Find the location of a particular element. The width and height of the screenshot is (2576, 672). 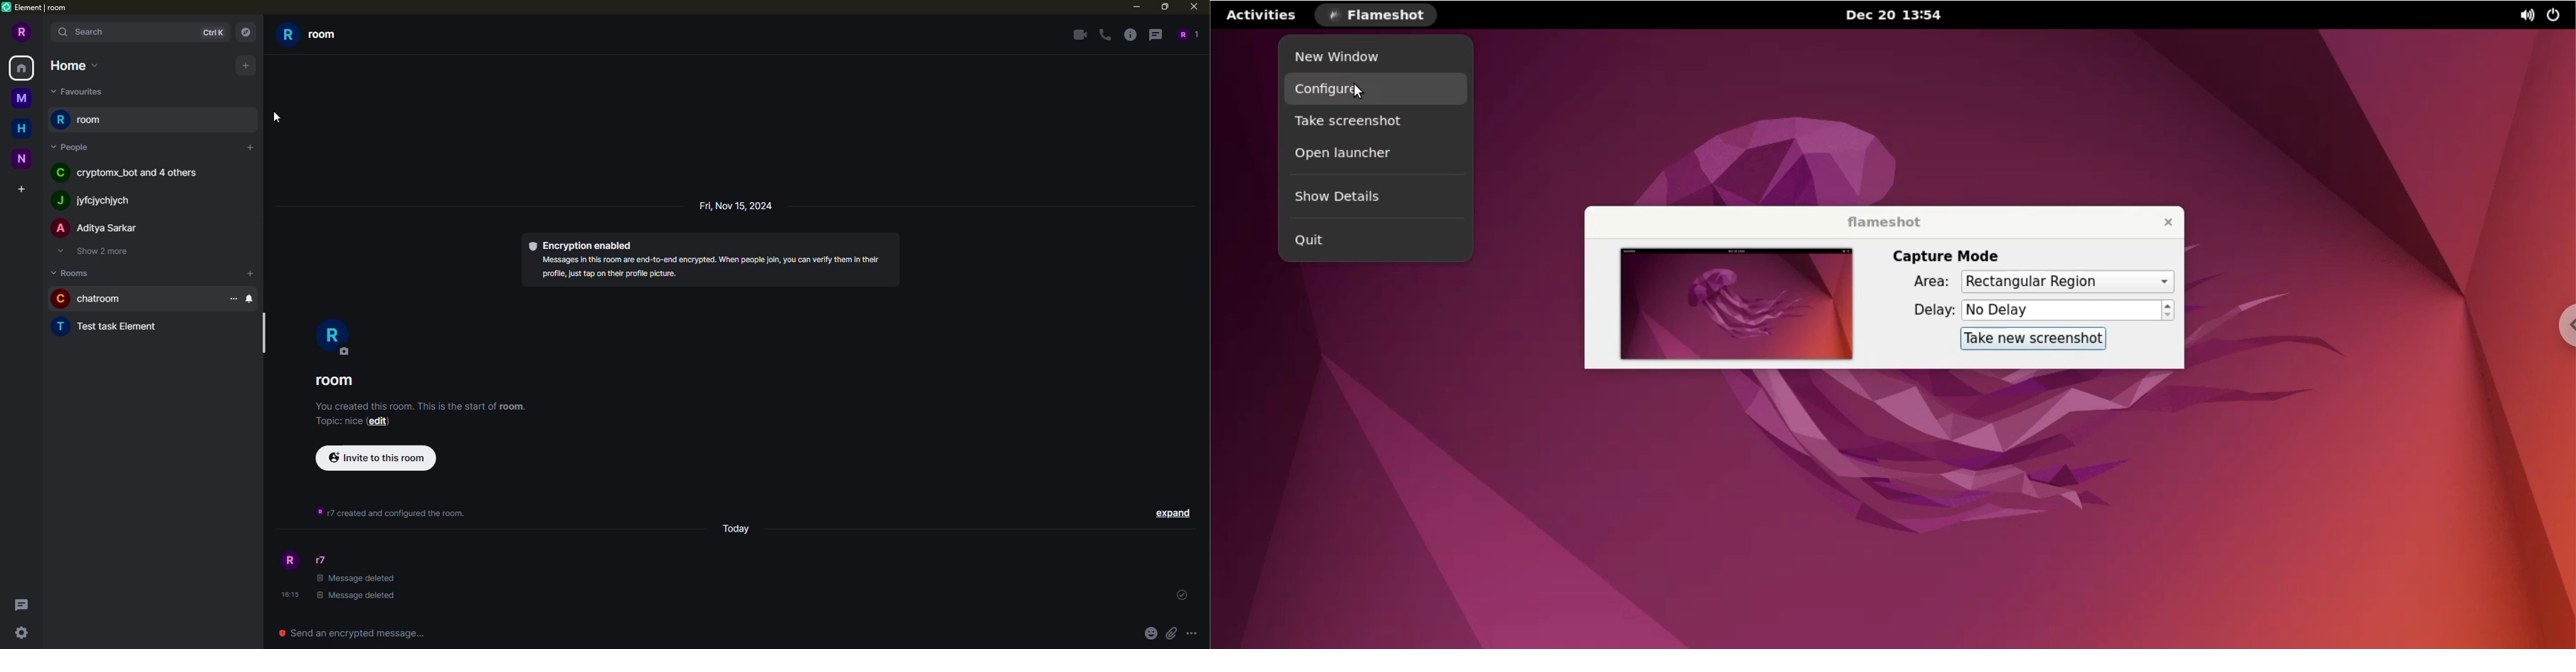

A Aditya Sarkar is located at coordinates (93, 227).